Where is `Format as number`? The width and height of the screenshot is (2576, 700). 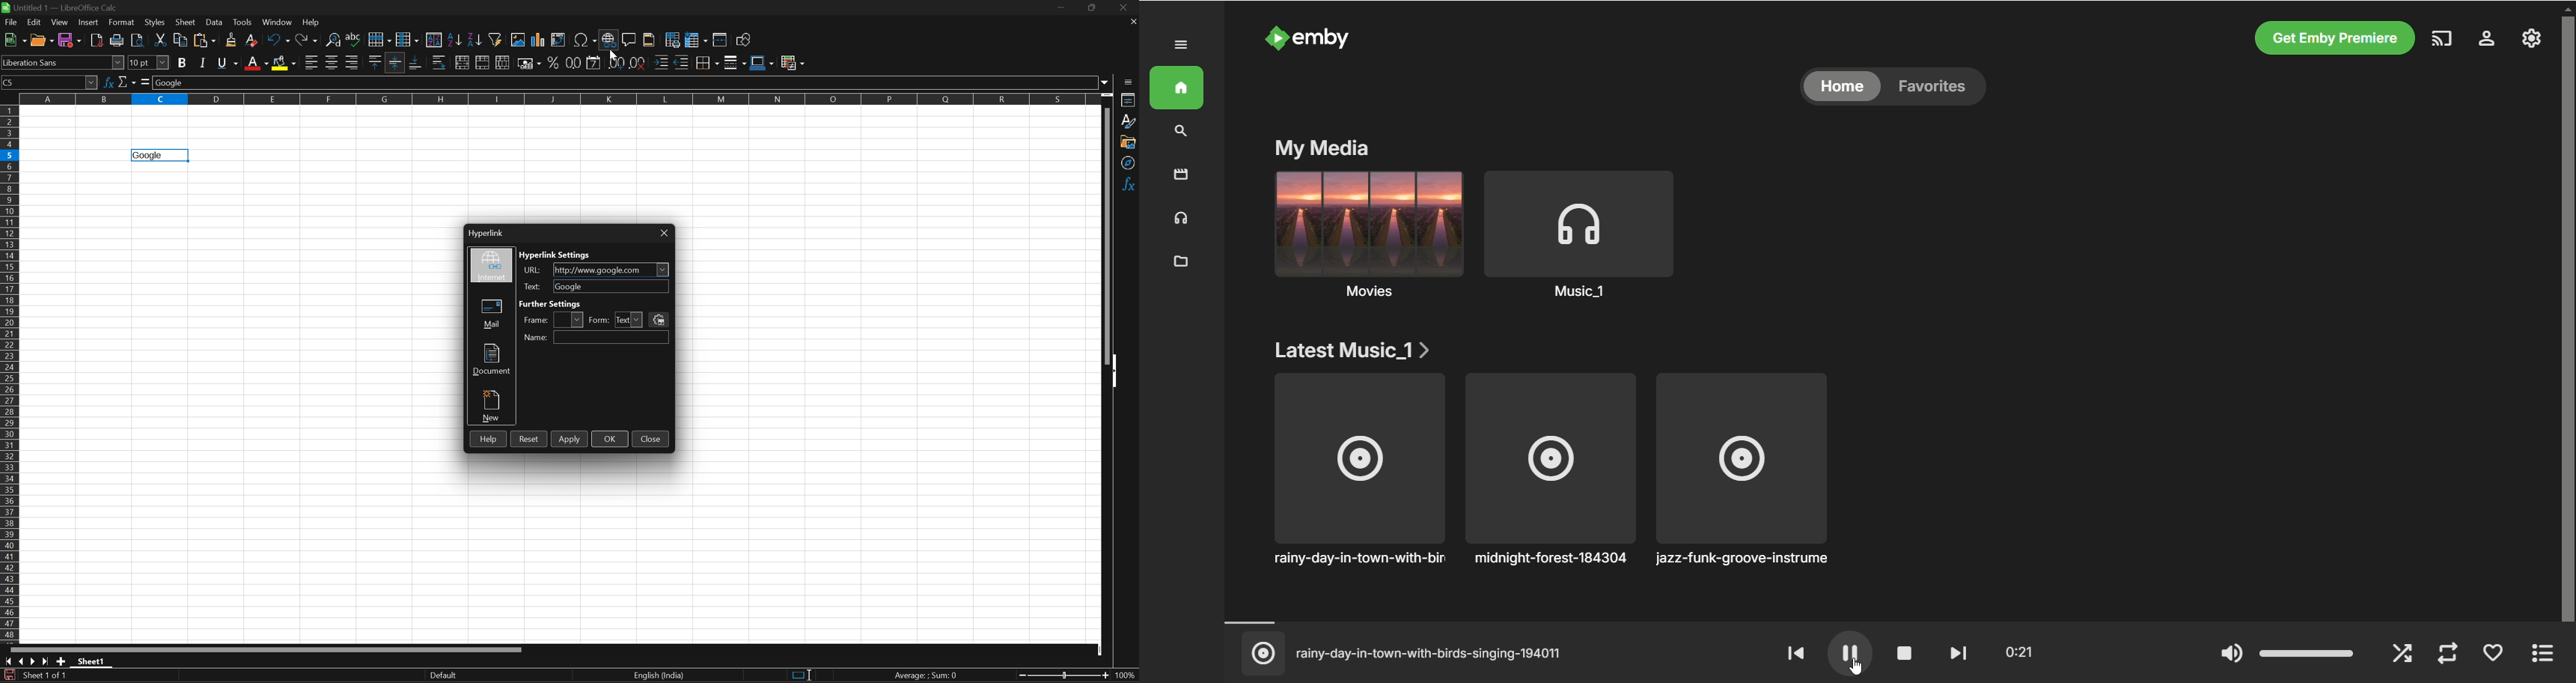 Format as number is located at coordinates (573, 63).